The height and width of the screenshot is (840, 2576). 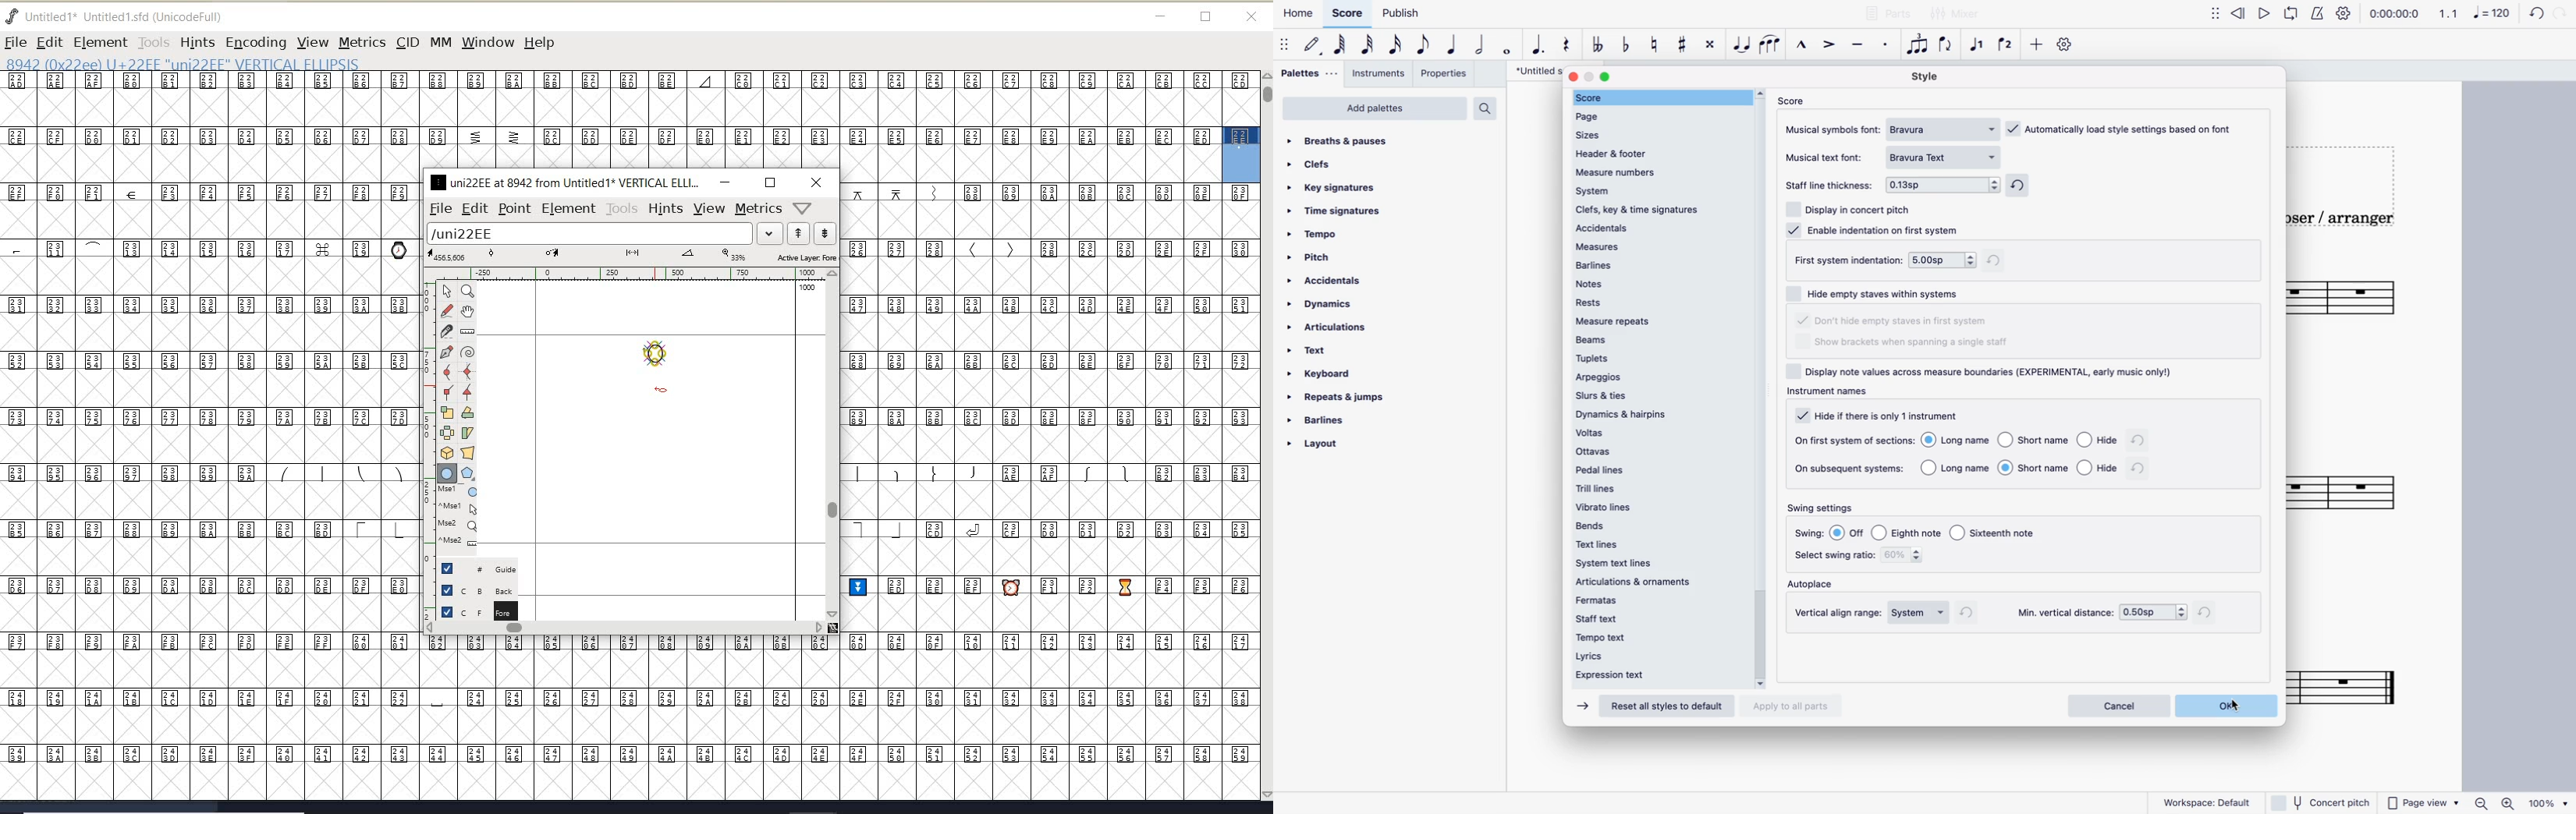 I want to click on Reset all styles to default, so click(x=1670, y=707).